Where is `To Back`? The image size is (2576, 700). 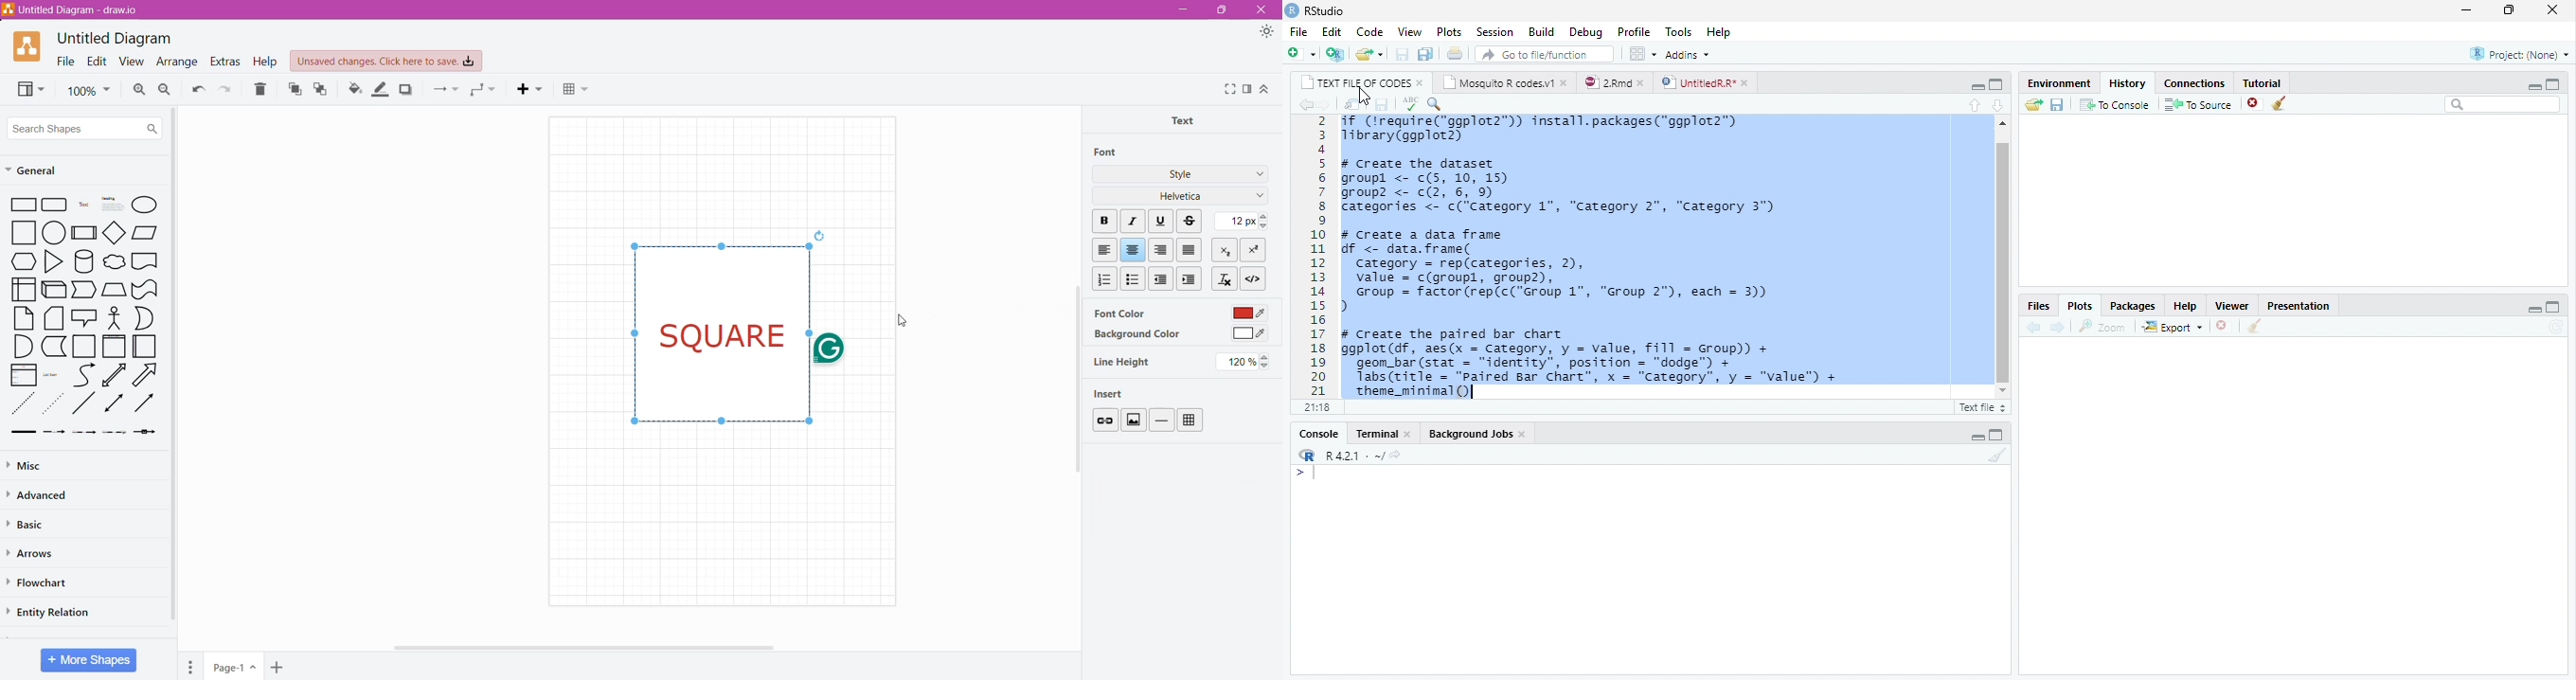
To Back is located at coordinates (323, 90).